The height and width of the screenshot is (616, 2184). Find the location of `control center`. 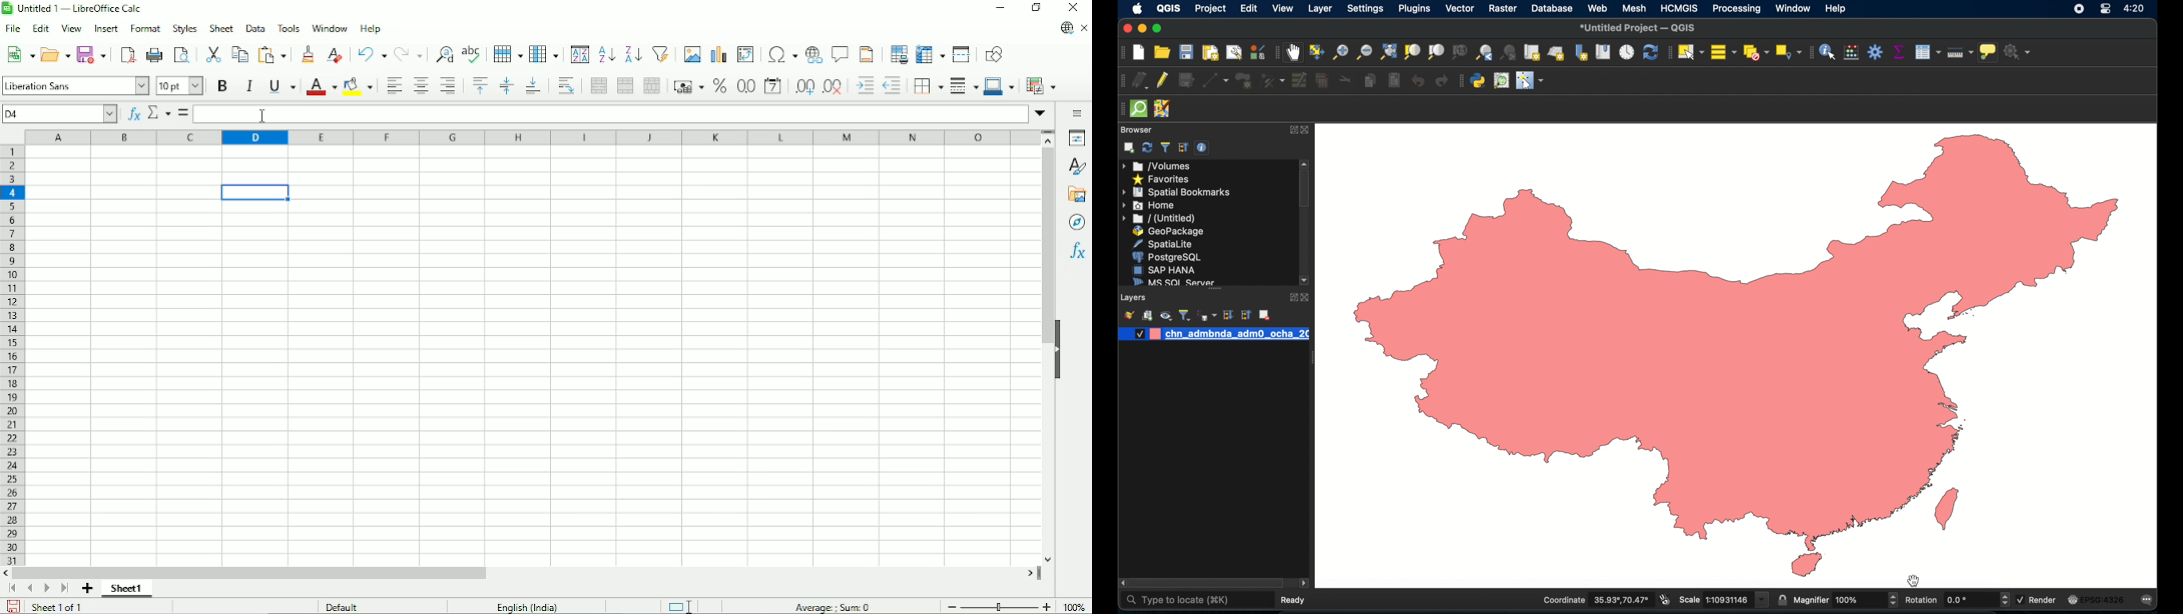

control center is located at coordinates (2106, 10).